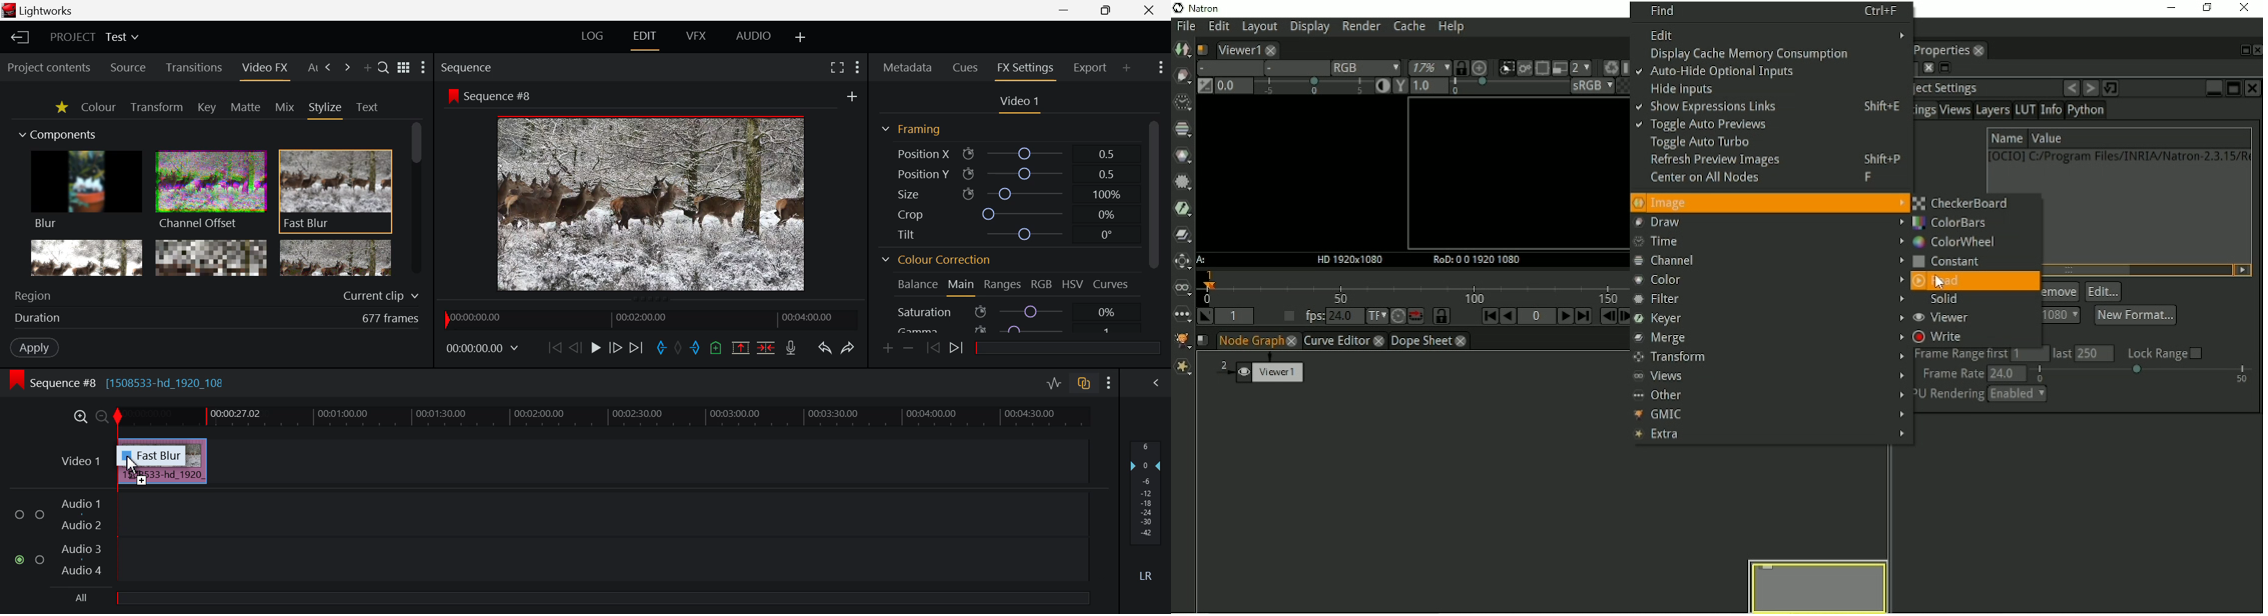 This screenshot has height=616, width=2268. Describe the element at coordinates (887, 350) in the screenshot. I see `Add keyframe` at that location.